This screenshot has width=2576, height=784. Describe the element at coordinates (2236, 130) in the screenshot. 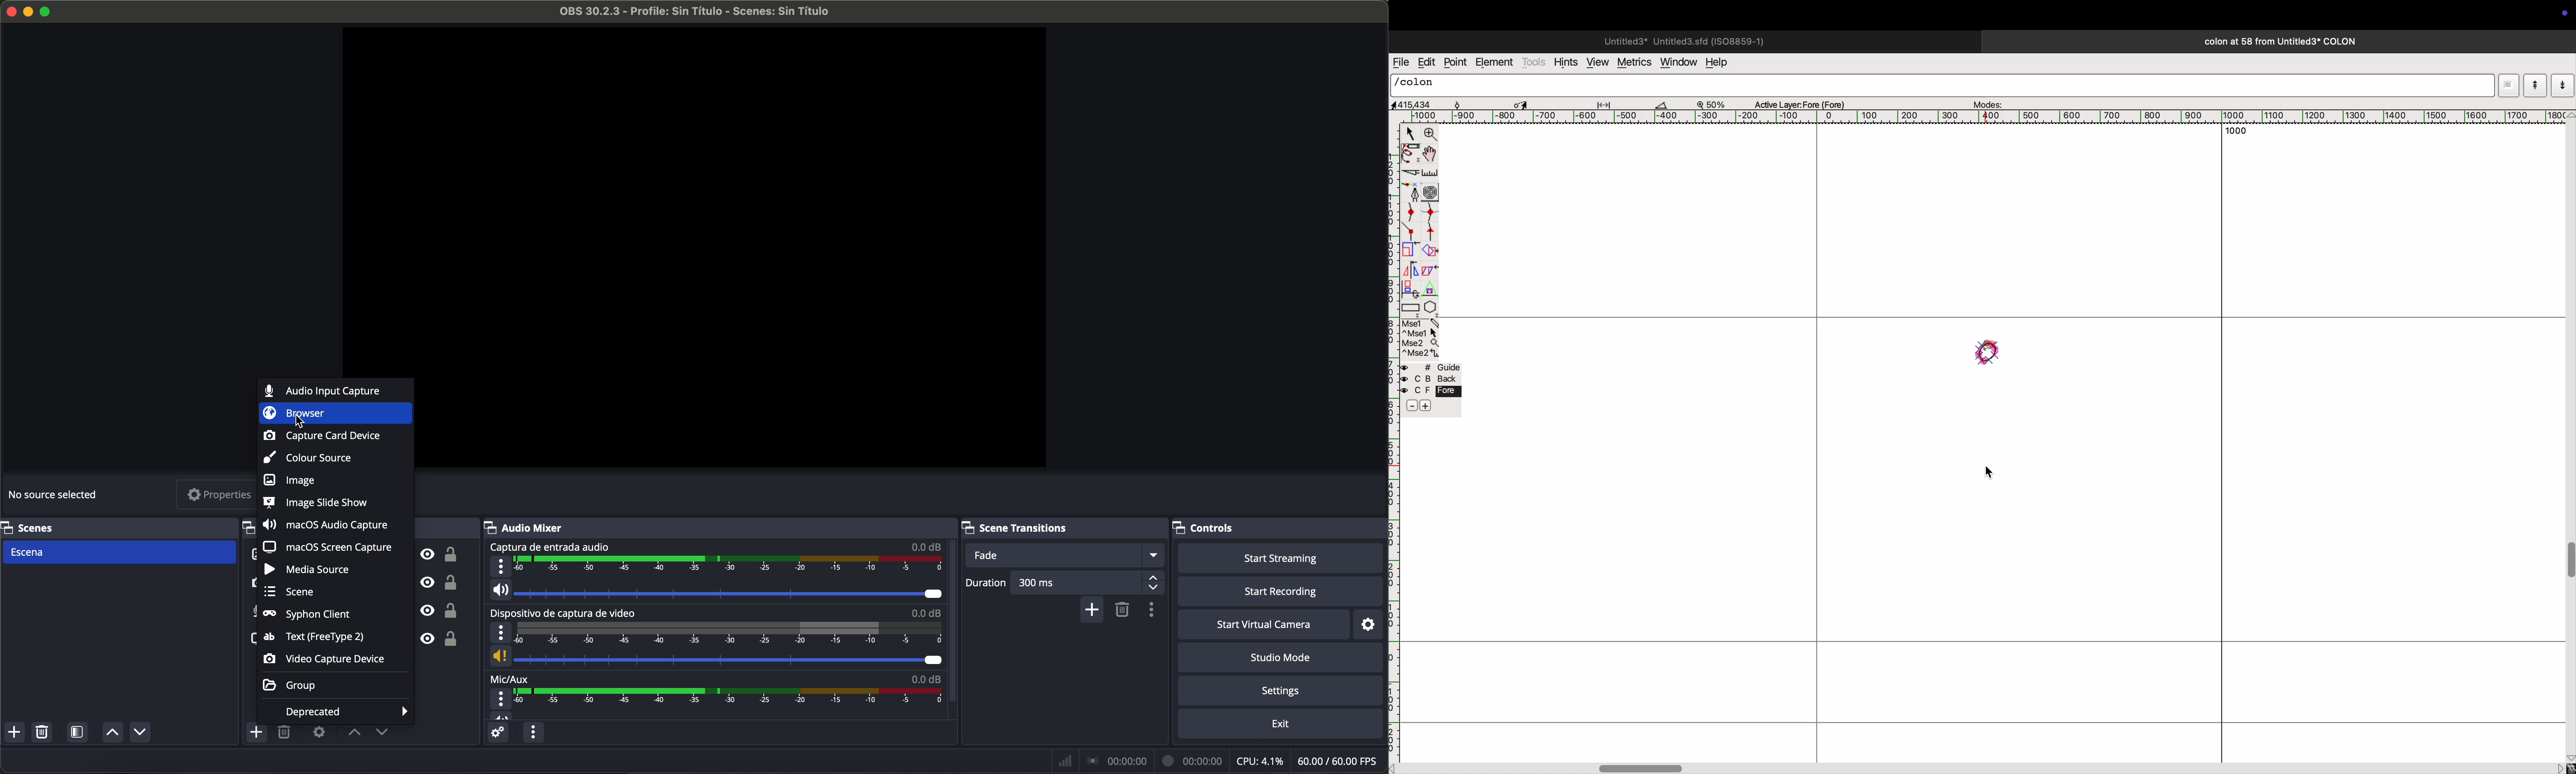

I see `1000` at that location.